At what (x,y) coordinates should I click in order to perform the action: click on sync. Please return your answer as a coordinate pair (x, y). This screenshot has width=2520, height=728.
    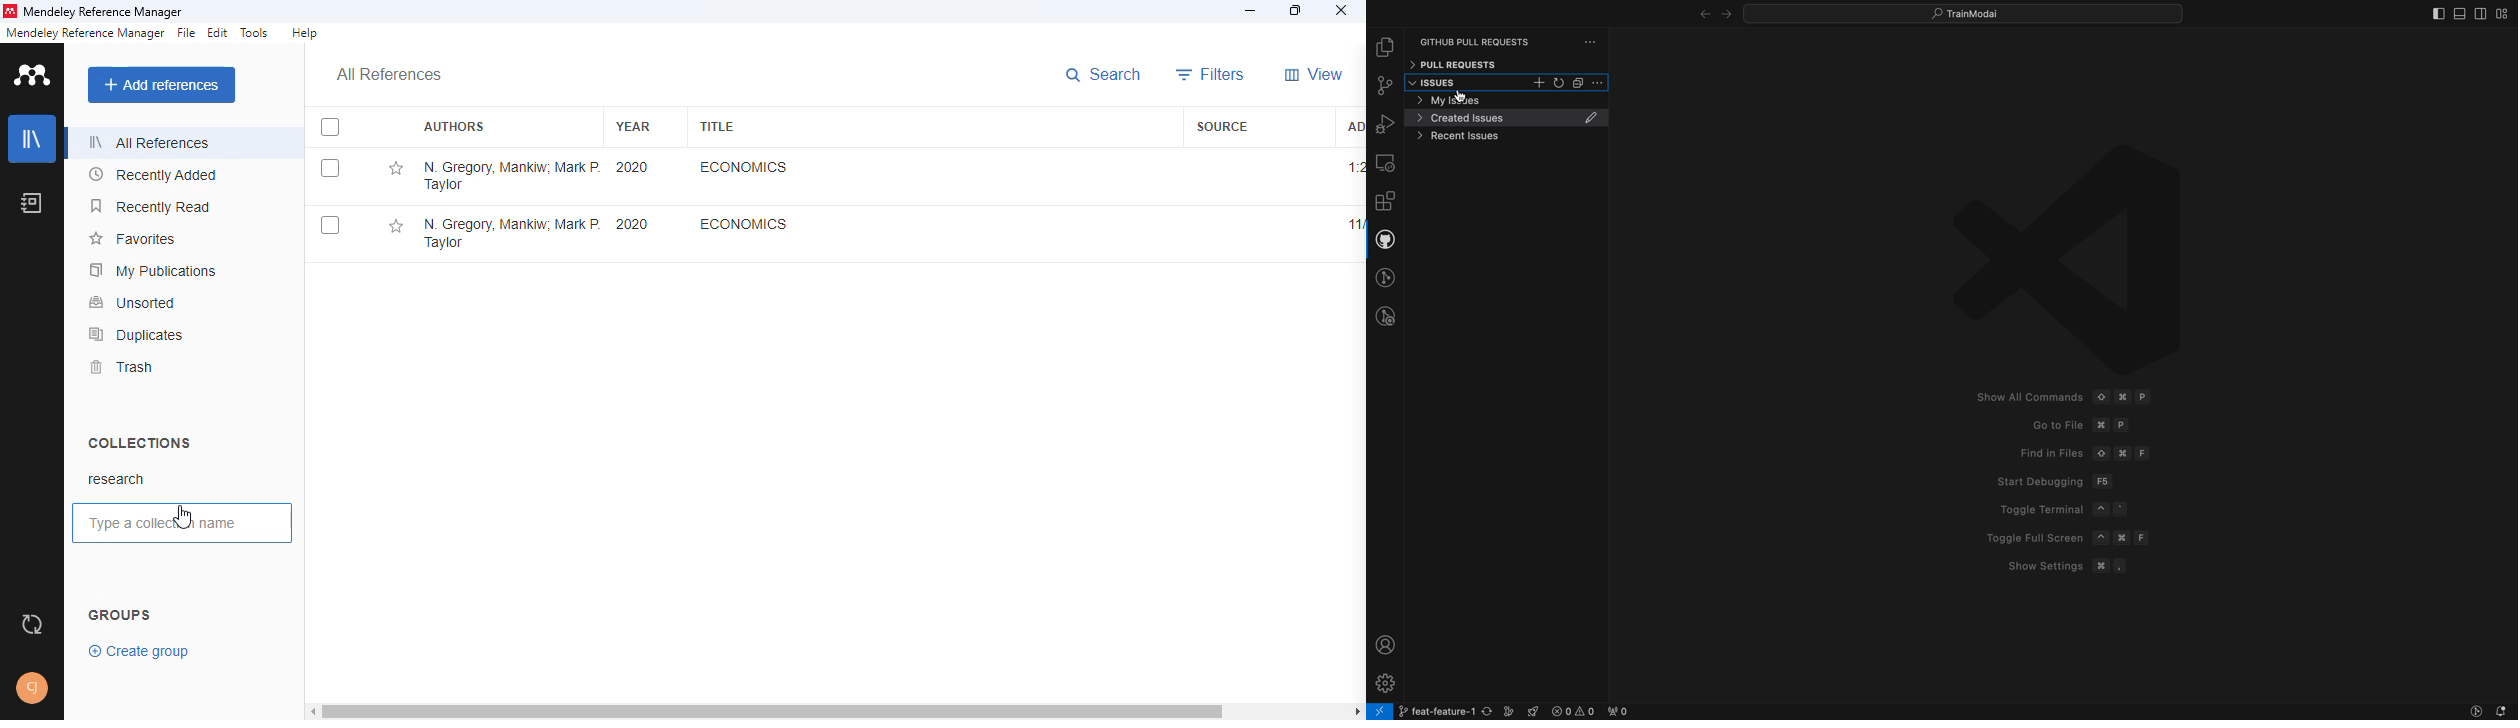
    Looking at the image, I should click on (32, 625).